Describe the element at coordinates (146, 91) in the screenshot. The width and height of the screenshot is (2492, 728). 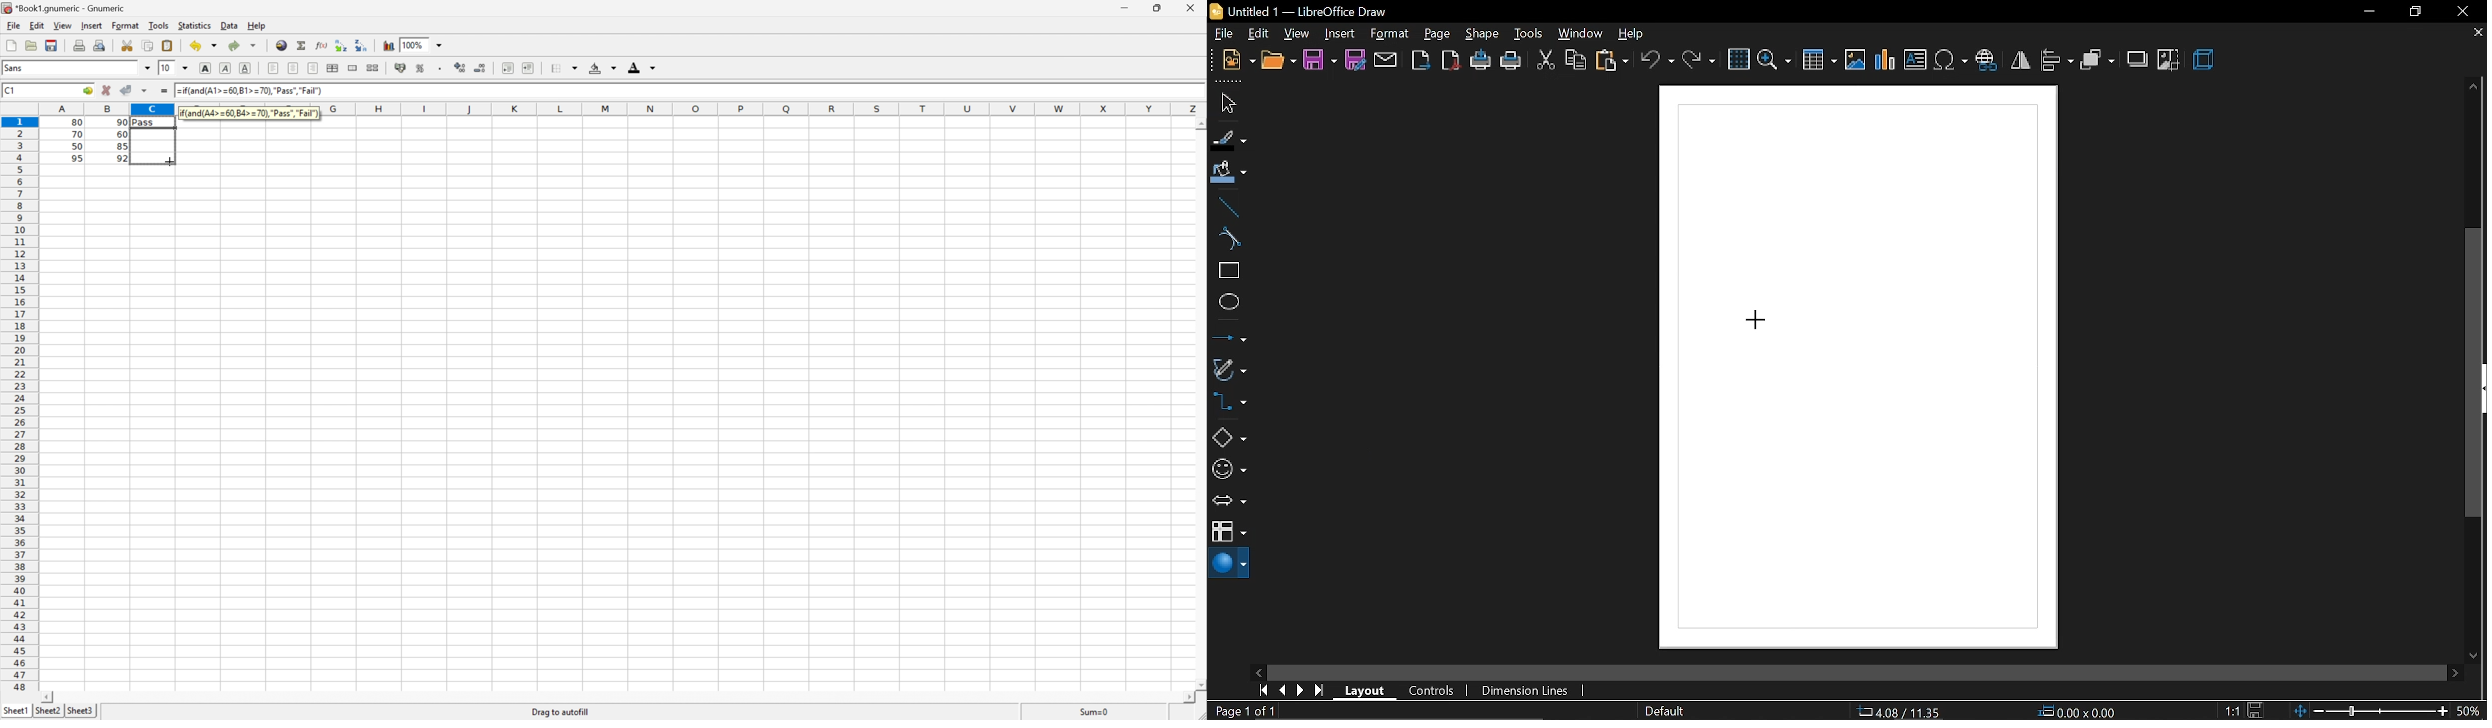
I see `Accept changes in multiple changes` at that location.